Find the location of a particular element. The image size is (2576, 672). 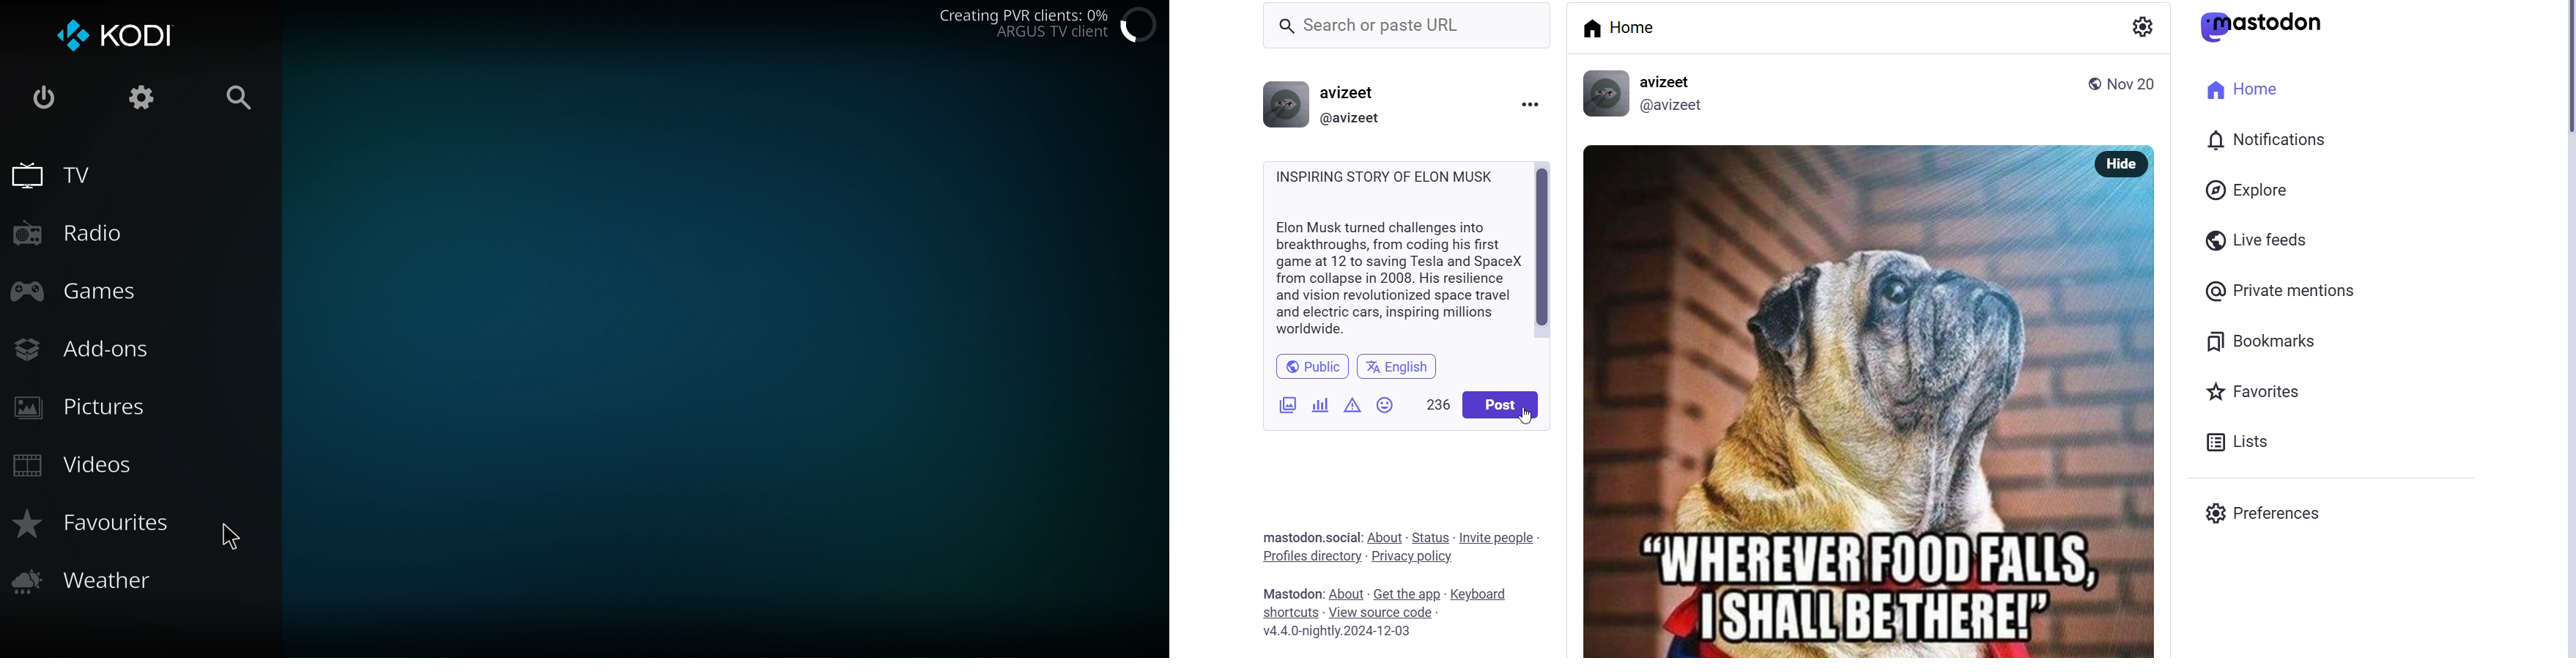

view source code is located at coordinates (1386, 613).